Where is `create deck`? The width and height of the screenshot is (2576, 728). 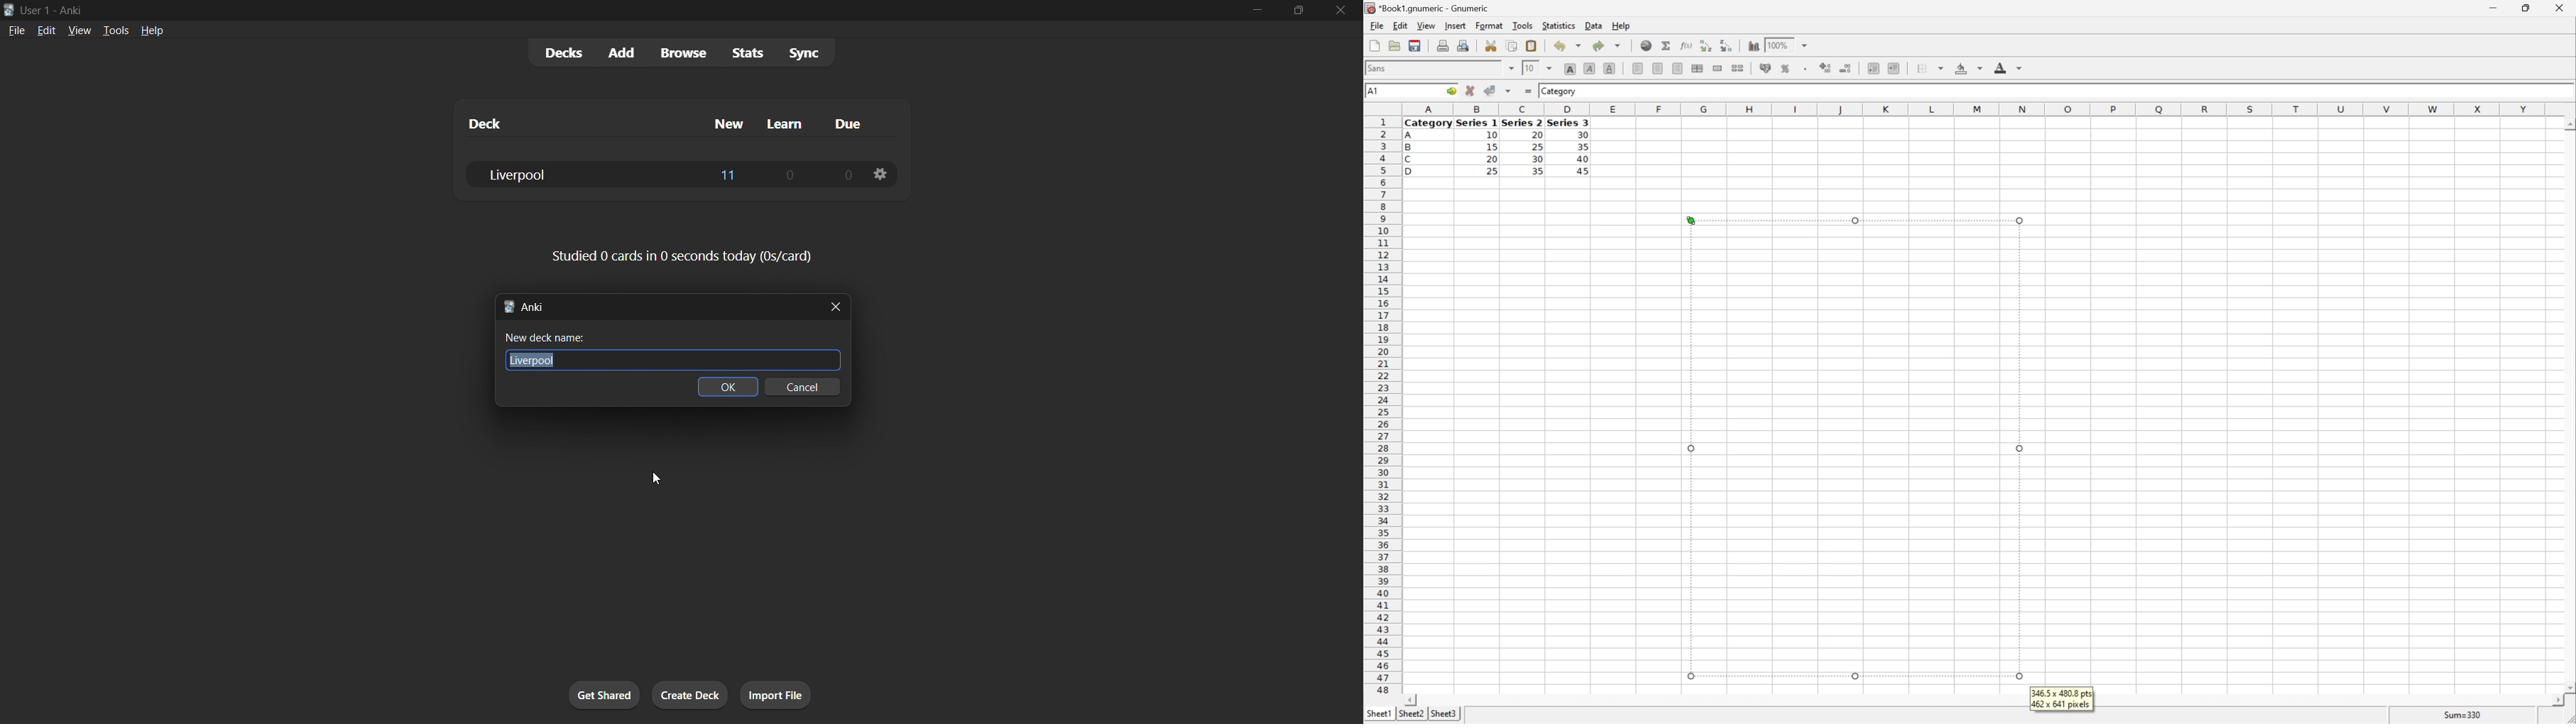
create deck is located at coordinates (694, 696).